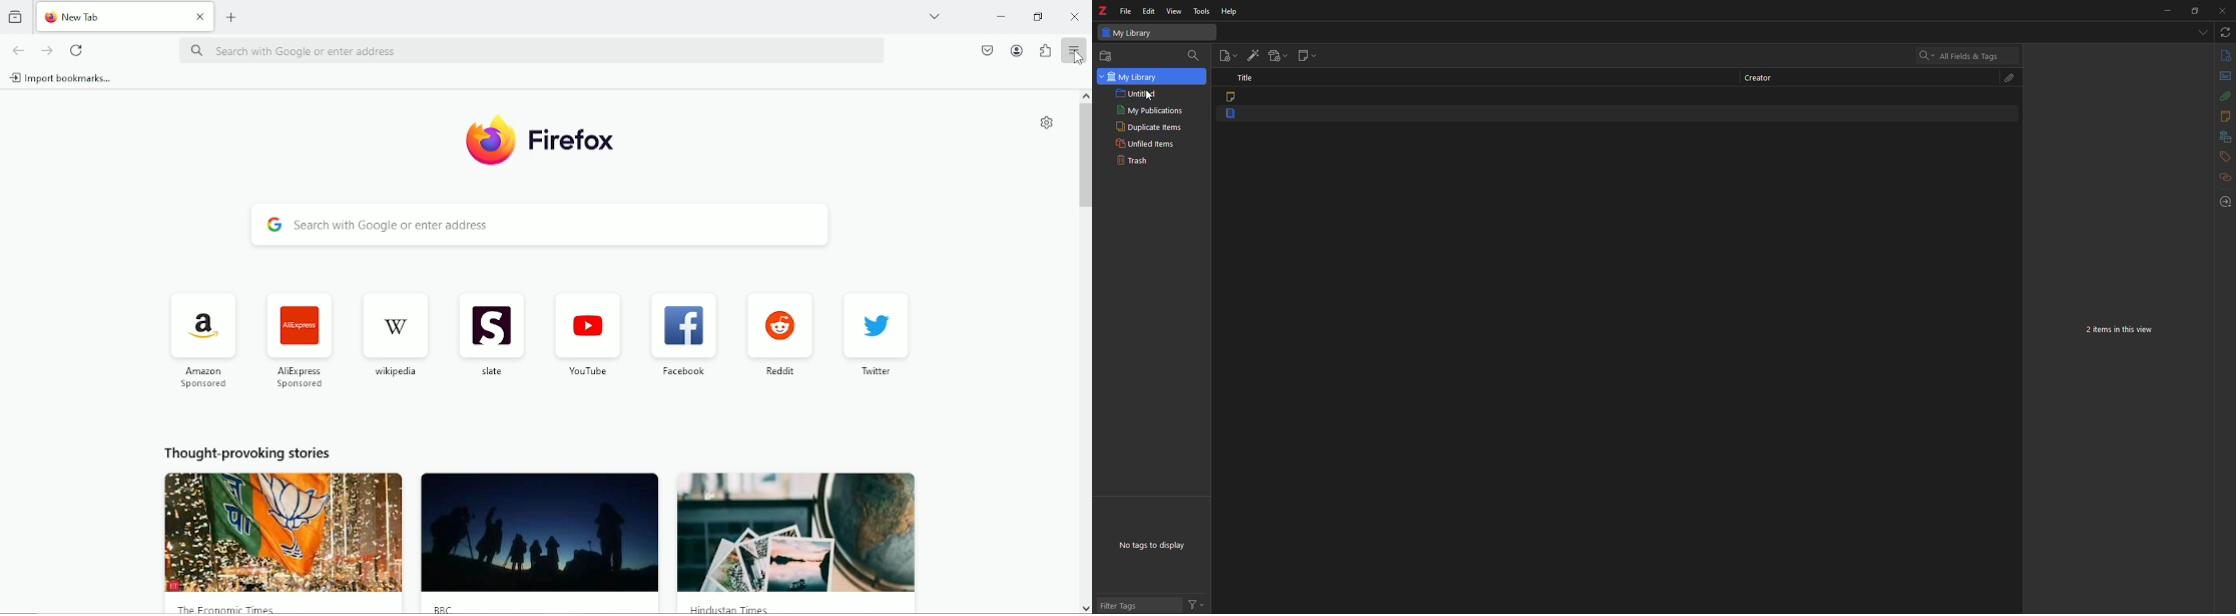 The width and height of the screenshot is (2240, 616). Describe the element at coordinates (2127, 330) in the screenshot. I see `2 items in this view` at that location.